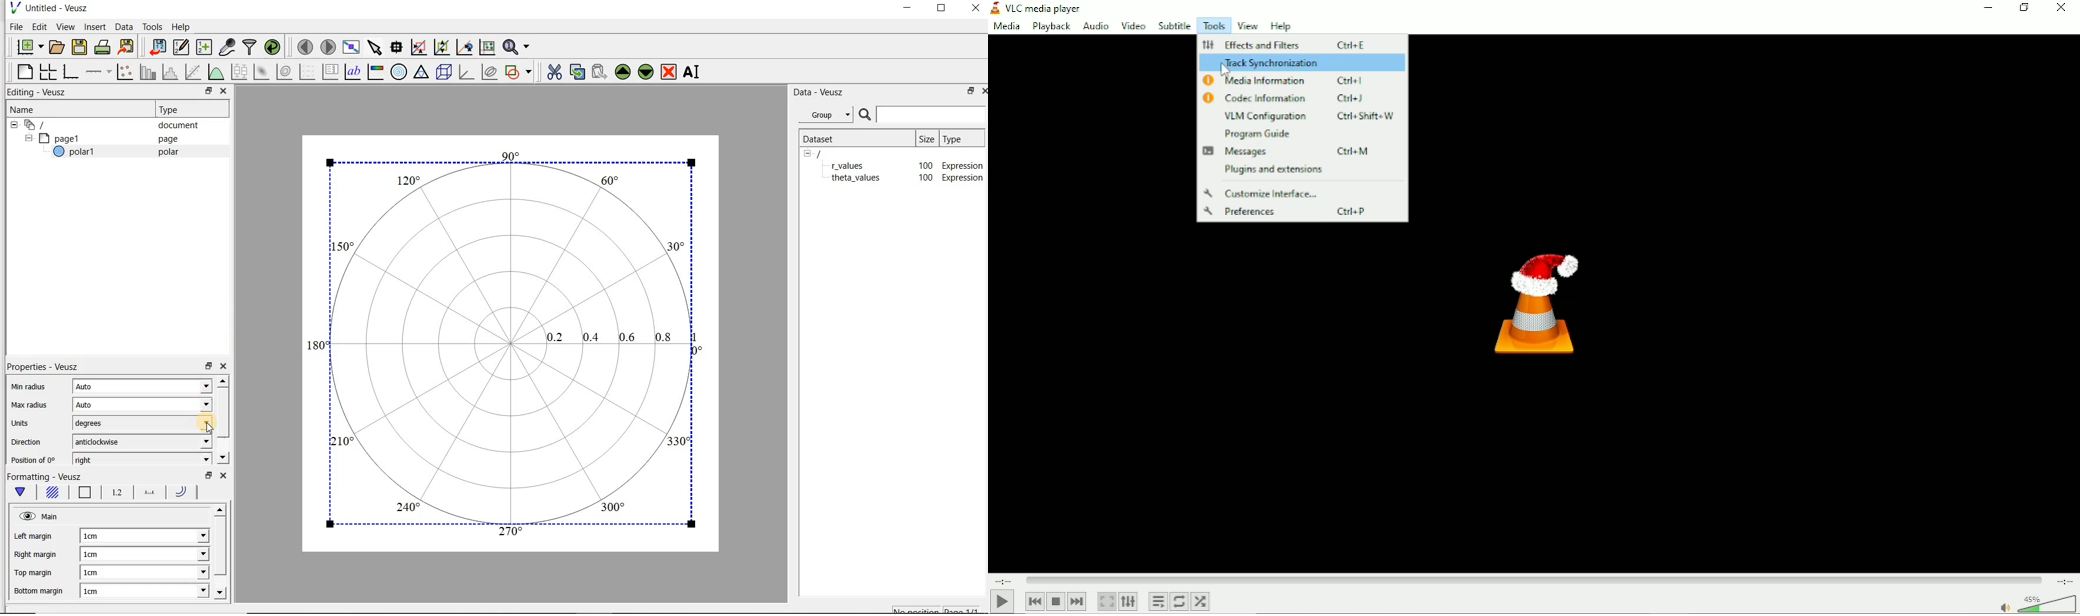 This screenshot has width=2100, height=616. I want to click on reload linked datasets, so click(275, 48).